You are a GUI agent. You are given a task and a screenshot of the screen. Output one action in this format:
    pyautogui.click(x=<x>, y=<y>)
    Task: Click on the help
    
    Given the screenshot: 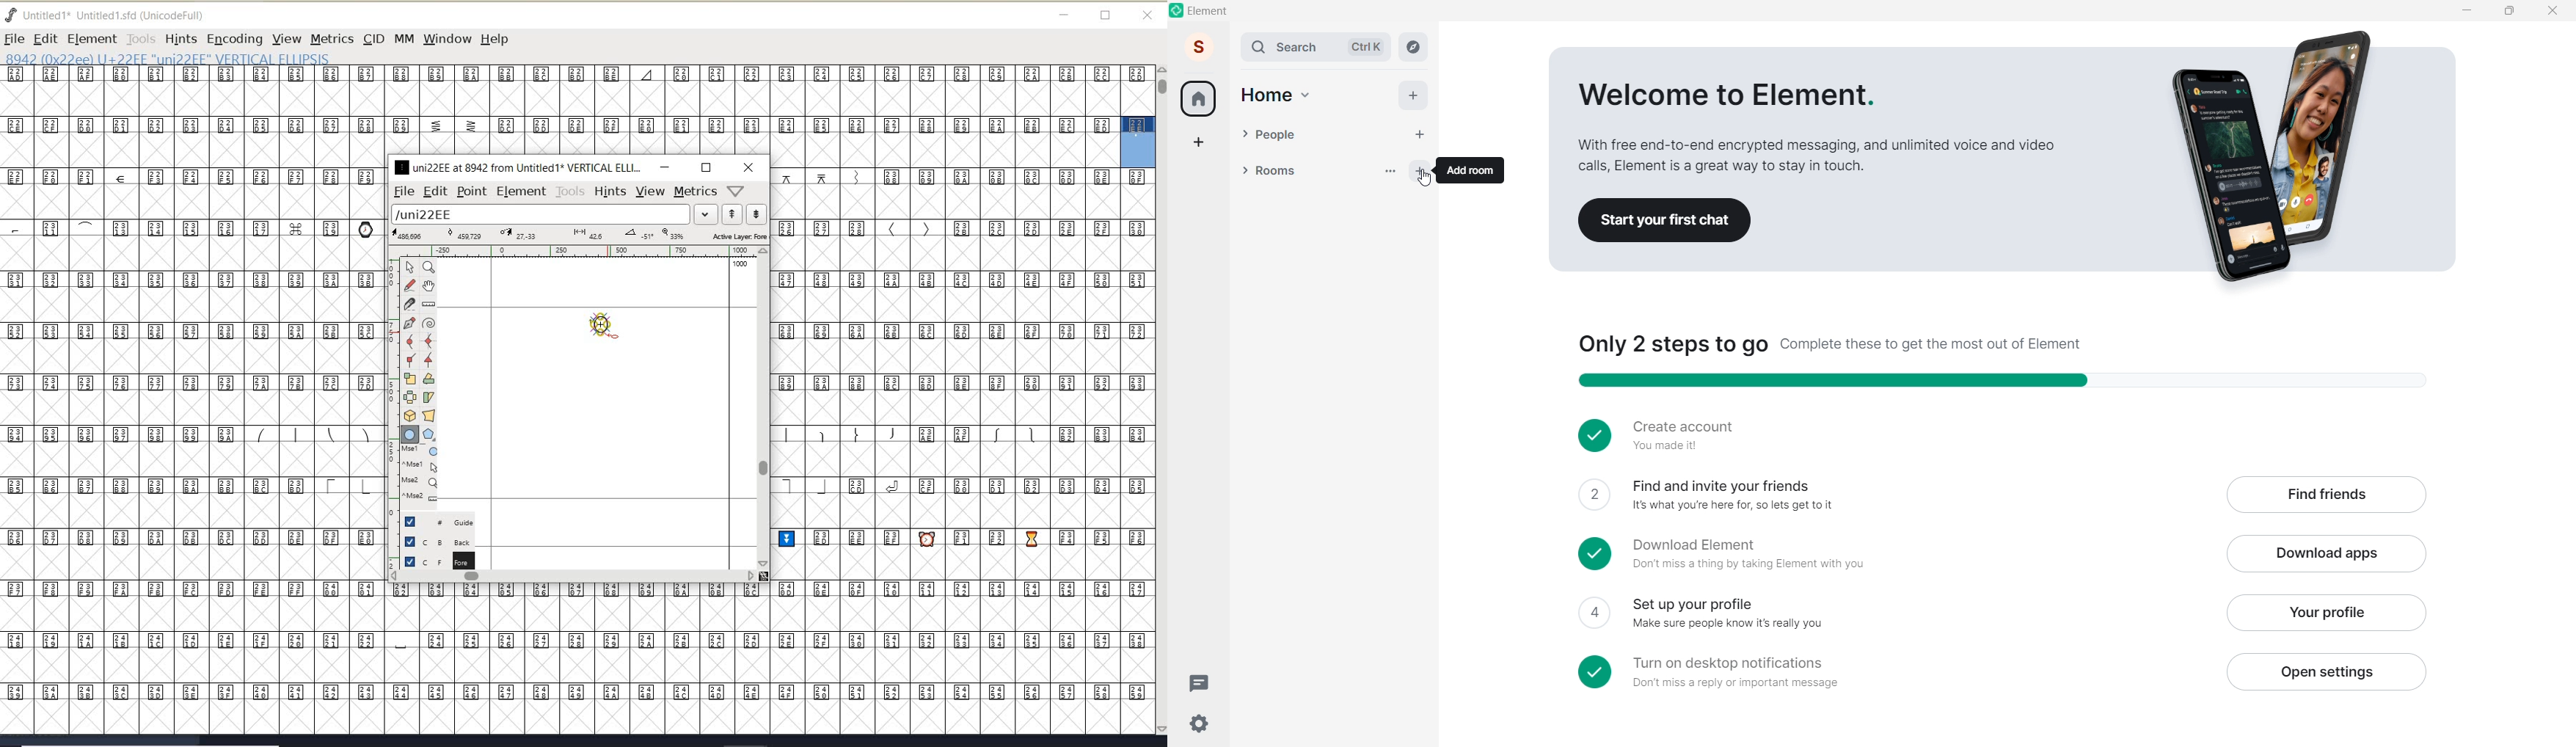 What is the action you would take?
    pyautogui.click(x=497, y=40)
    